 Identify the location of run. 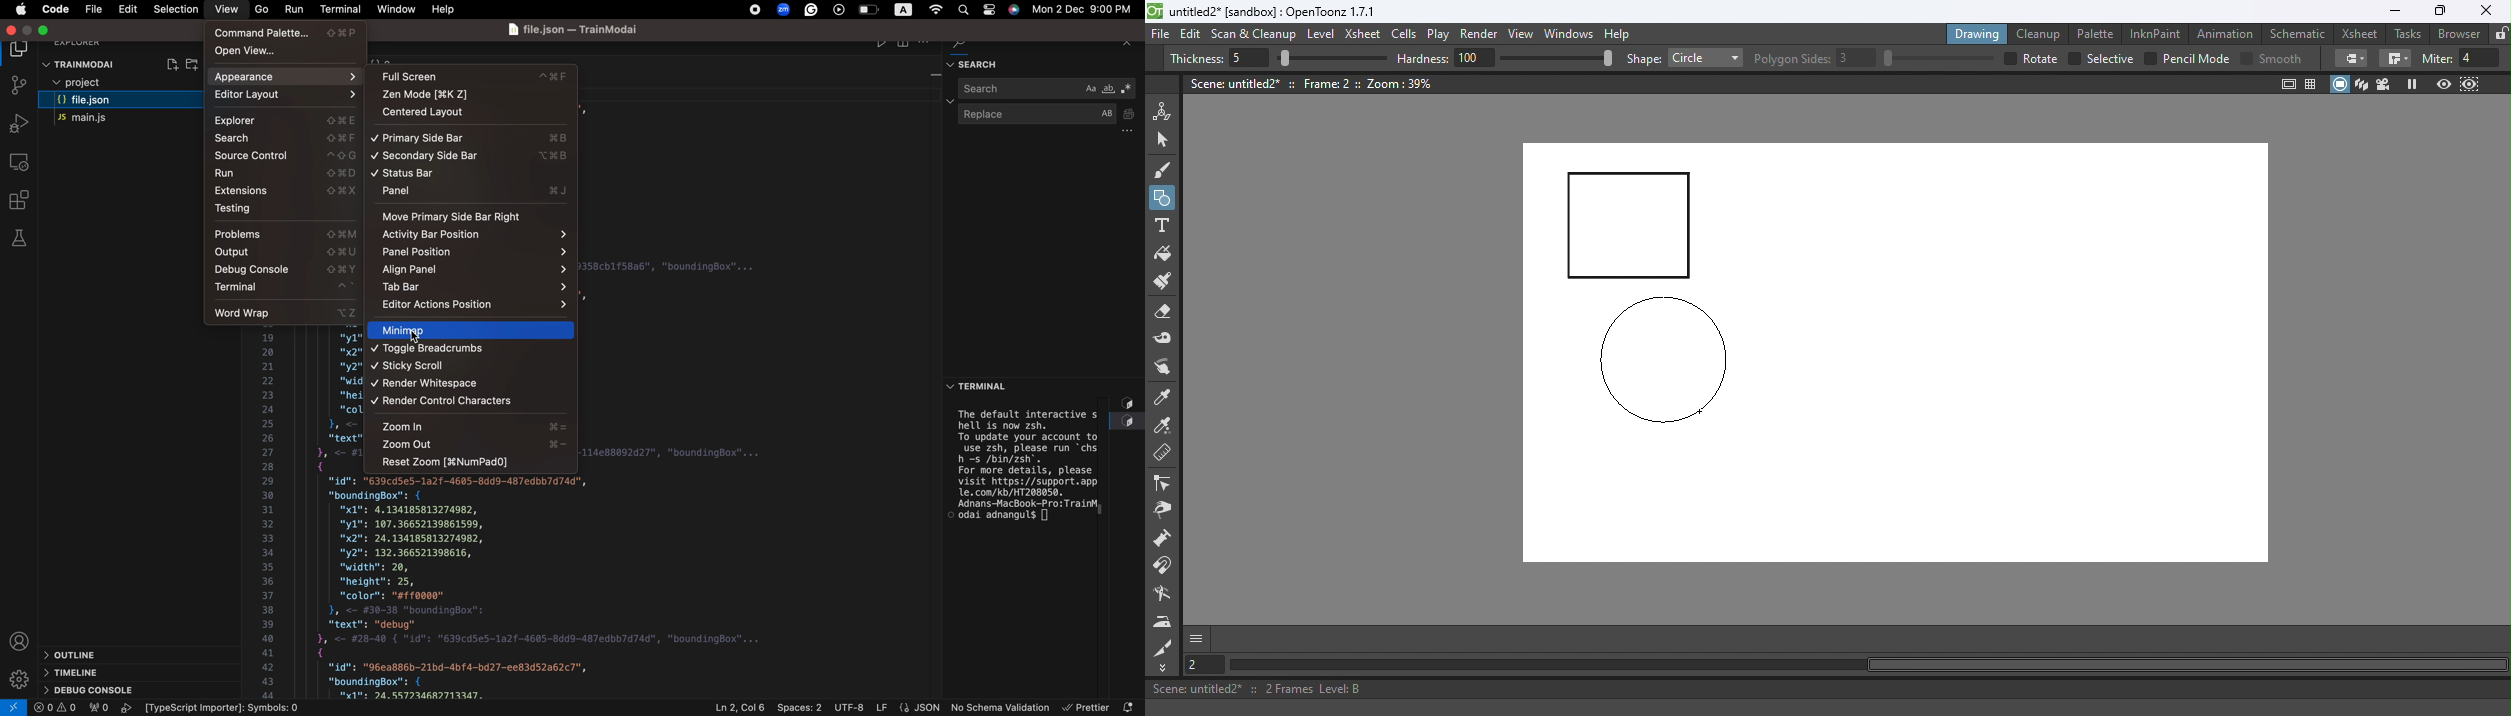
(284, 173).